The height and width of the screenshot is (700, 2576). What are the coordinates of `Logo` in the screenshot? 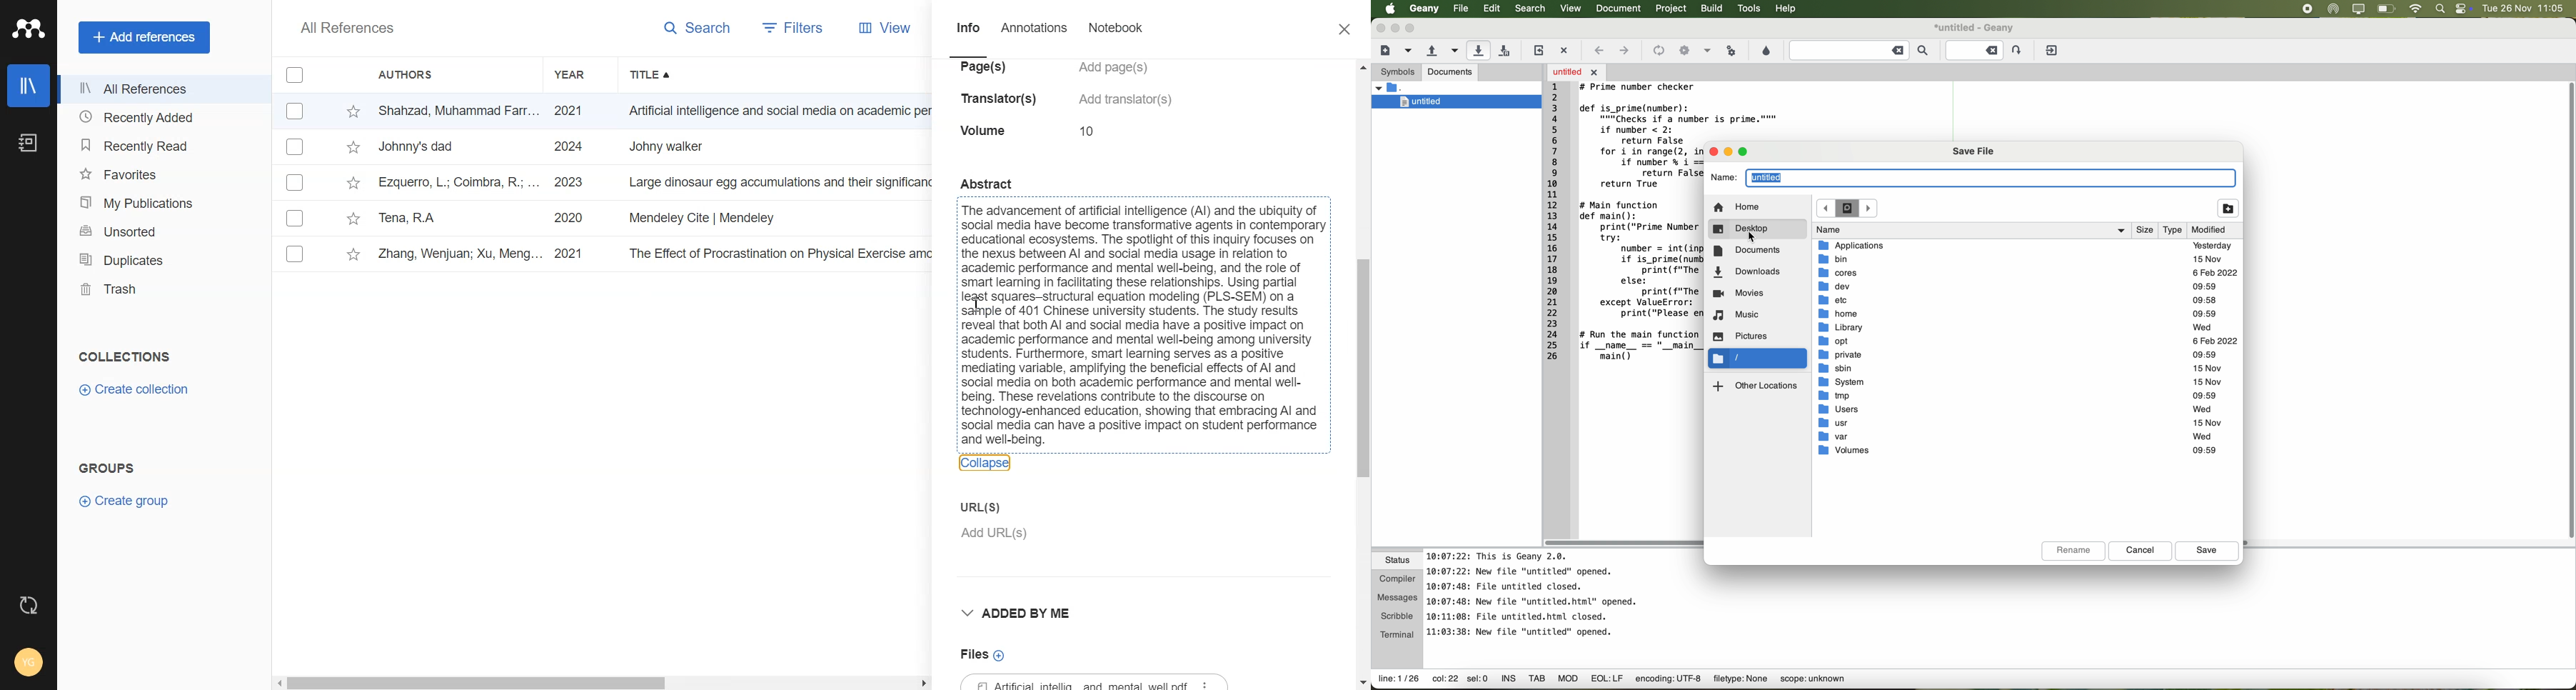 It's located at (28, 27).